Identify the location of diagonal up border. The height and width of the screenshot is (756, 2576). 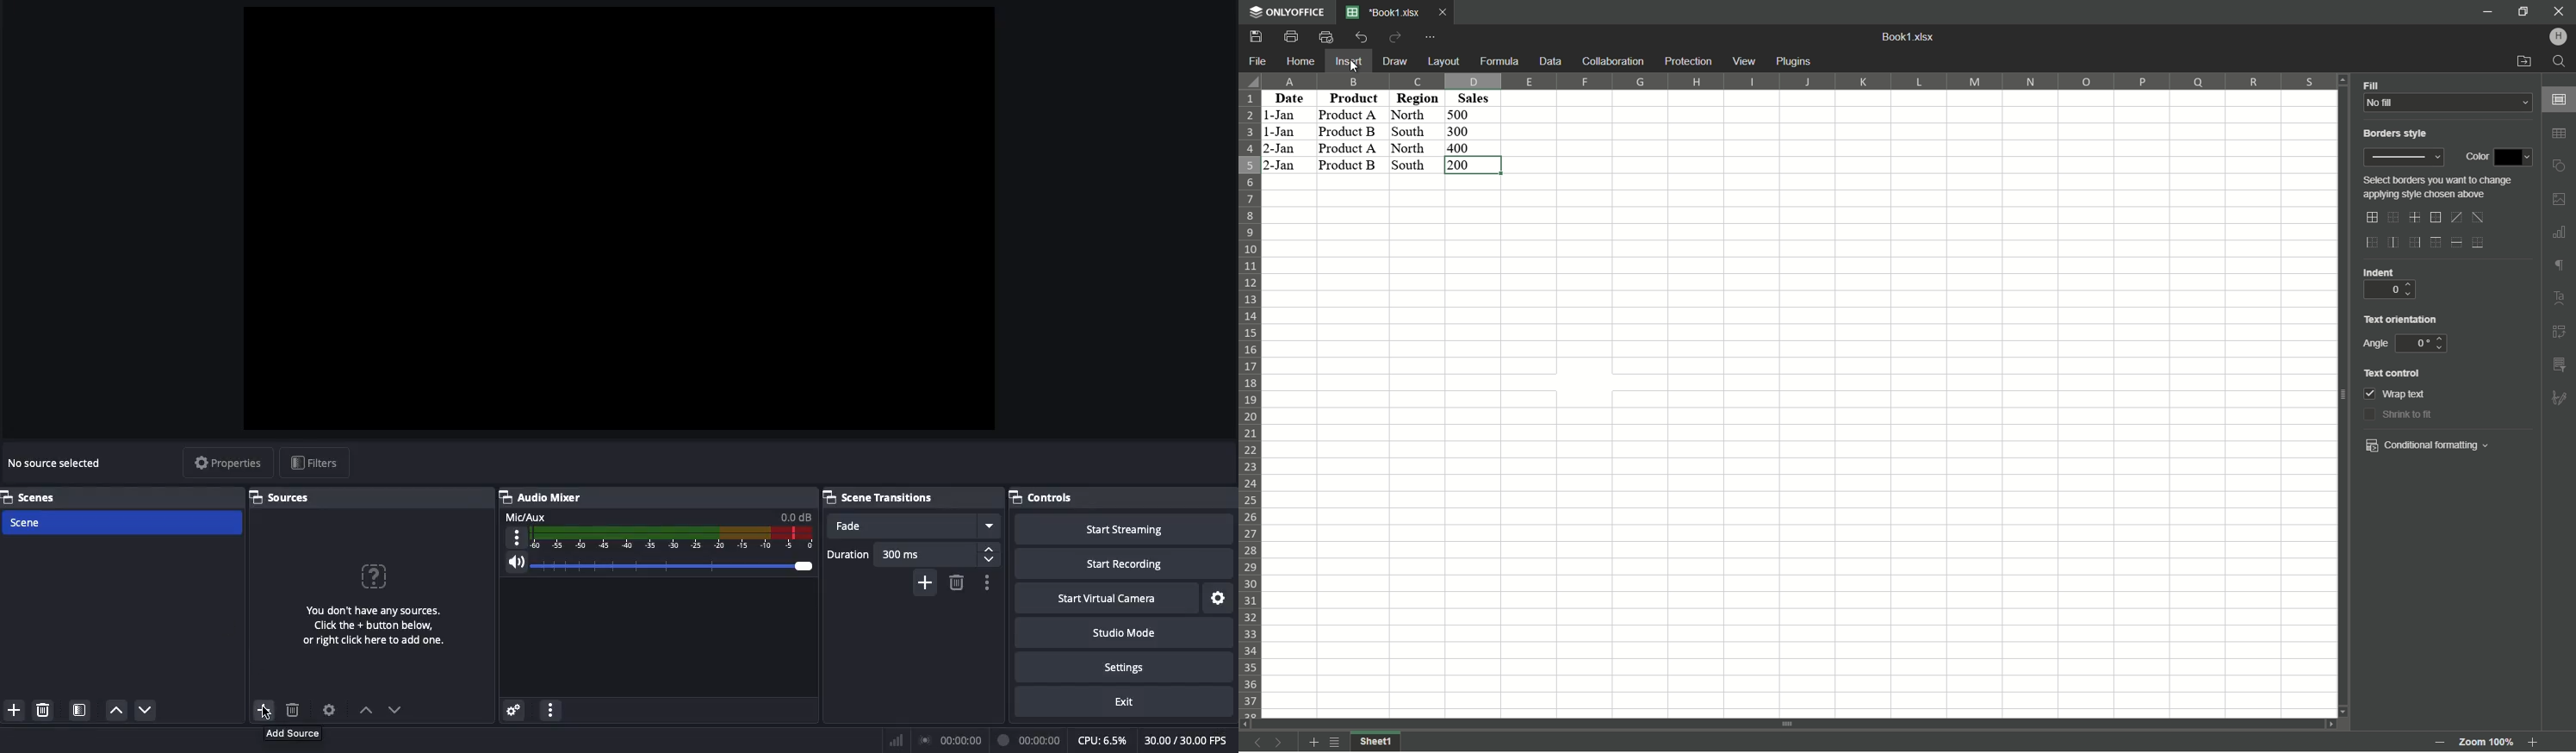
(2459, 218).